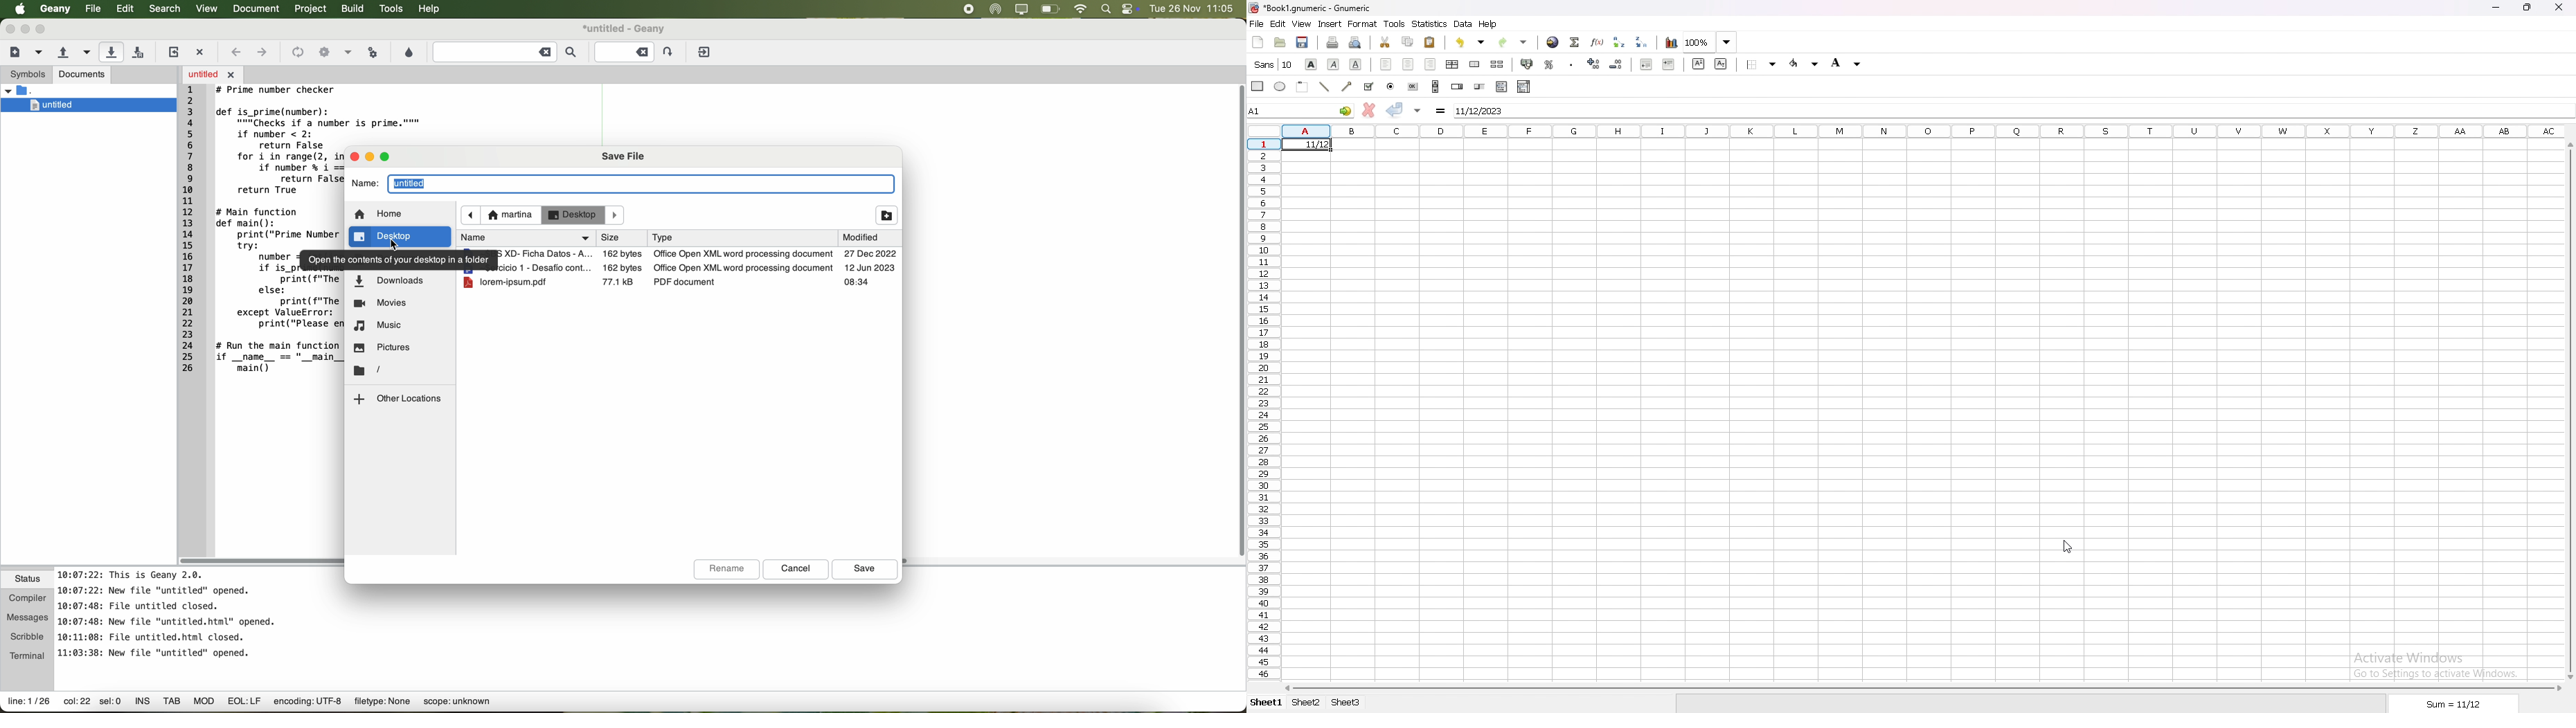  I want to click on sheet 2, so click(1305, 703).